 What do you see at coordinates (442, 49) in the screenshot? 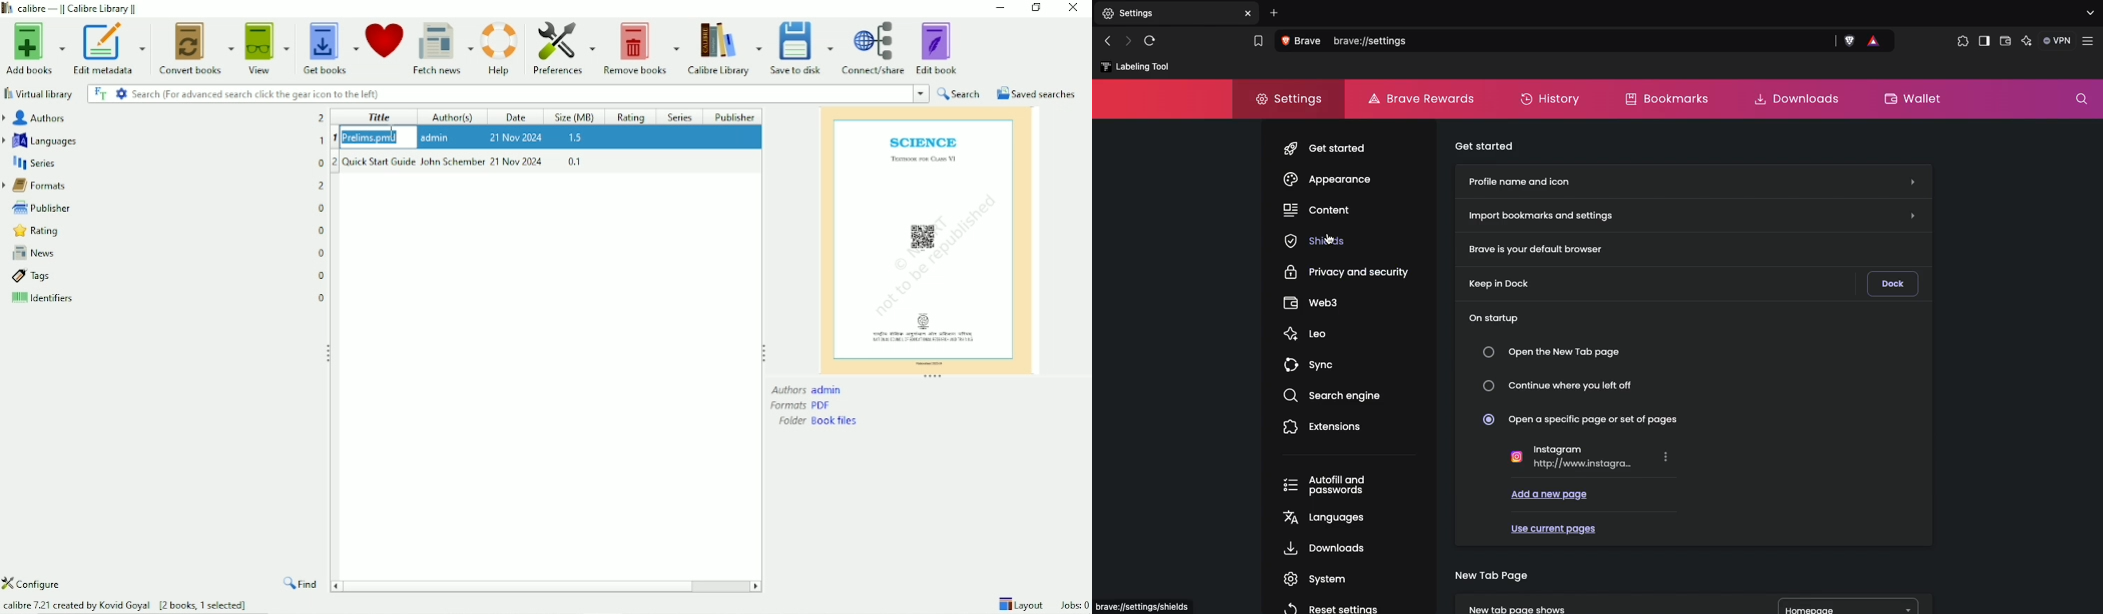
I see `Fetch news` at bounding box center [442, 49].